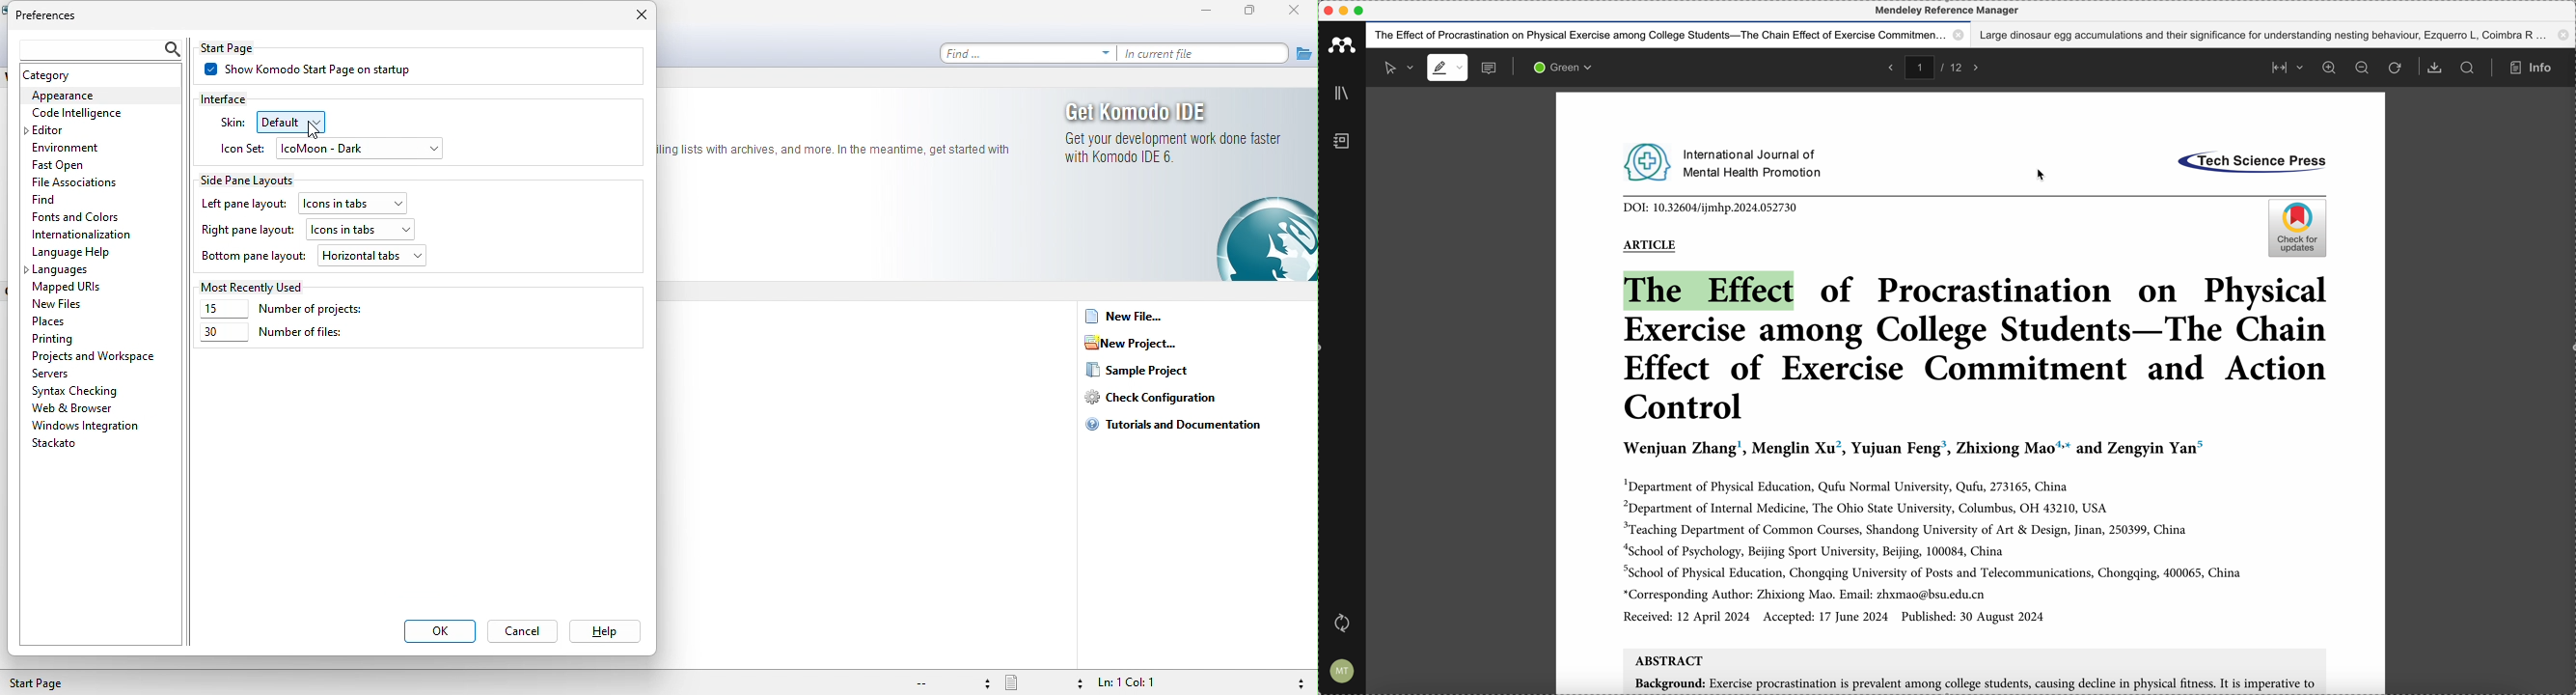 Image resolution: width=2576 pixels, height=700 pixels. What do you see at coordinates (603, 632) in the screenshot?
I see `help` at bounding box center [603, 632].